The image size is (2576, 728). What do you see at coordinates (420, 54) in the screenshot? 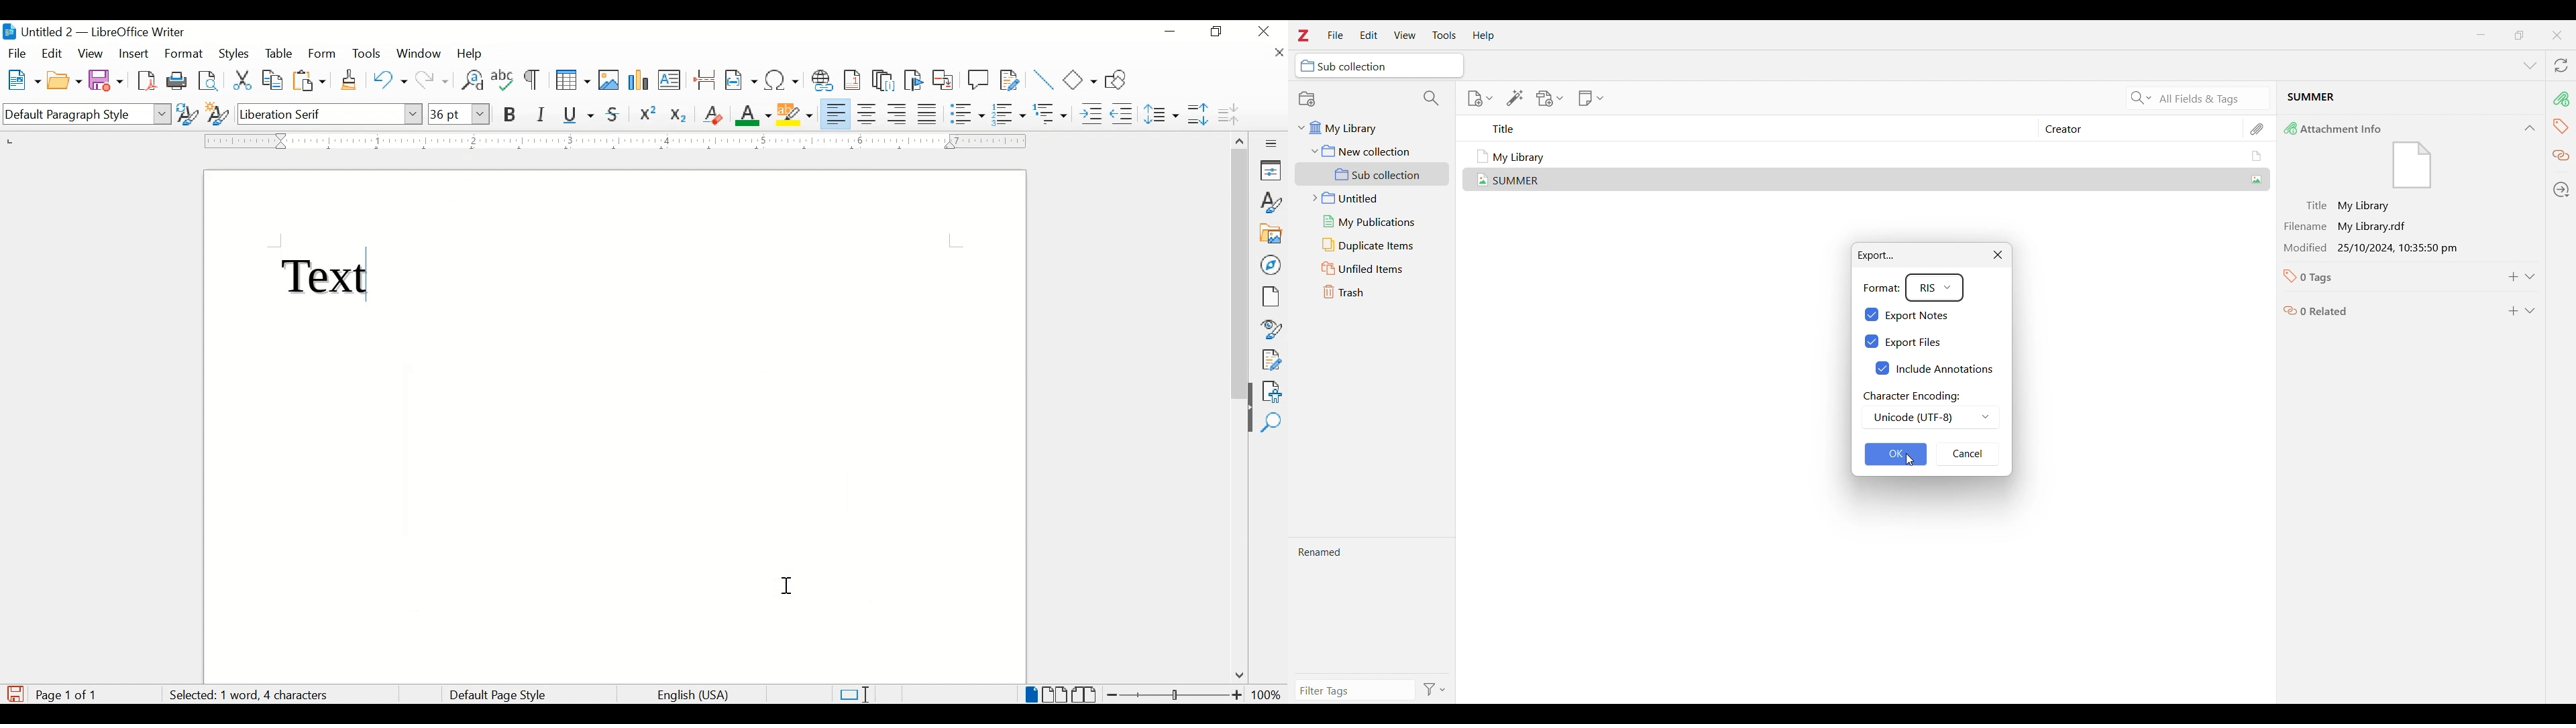
I see `window` at bounding box center [420, 54].